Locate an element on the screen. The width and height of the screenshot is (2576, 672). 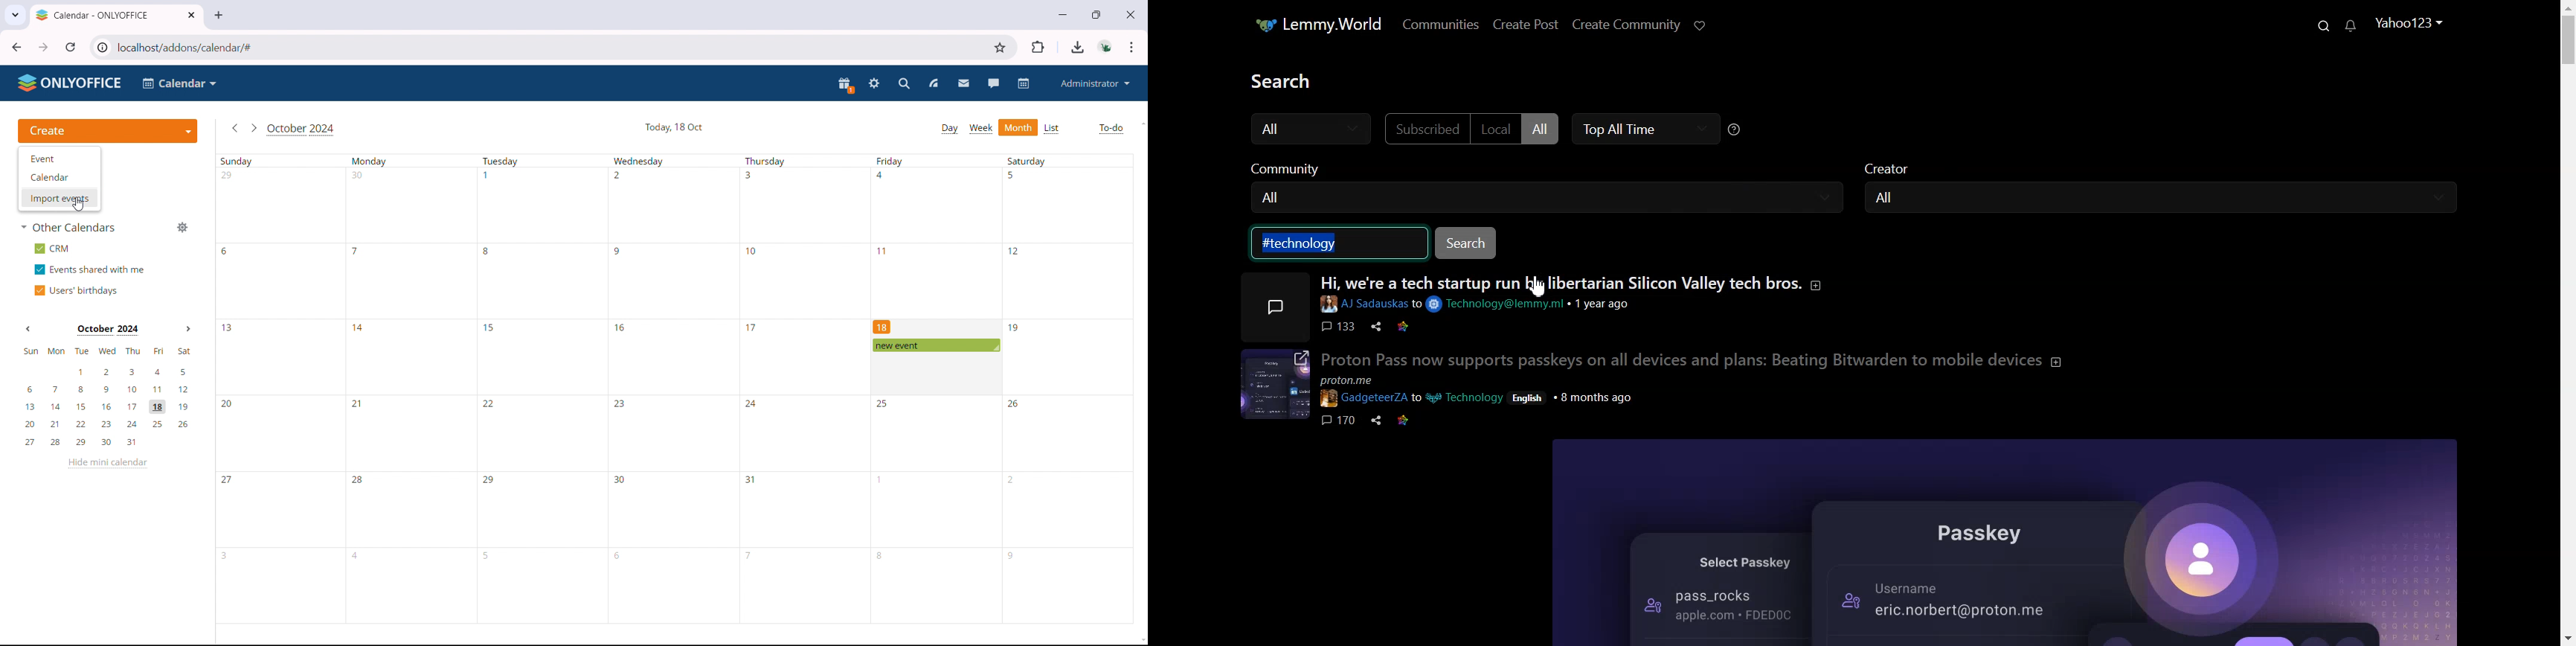
All is located at coordinates (1897, 197).